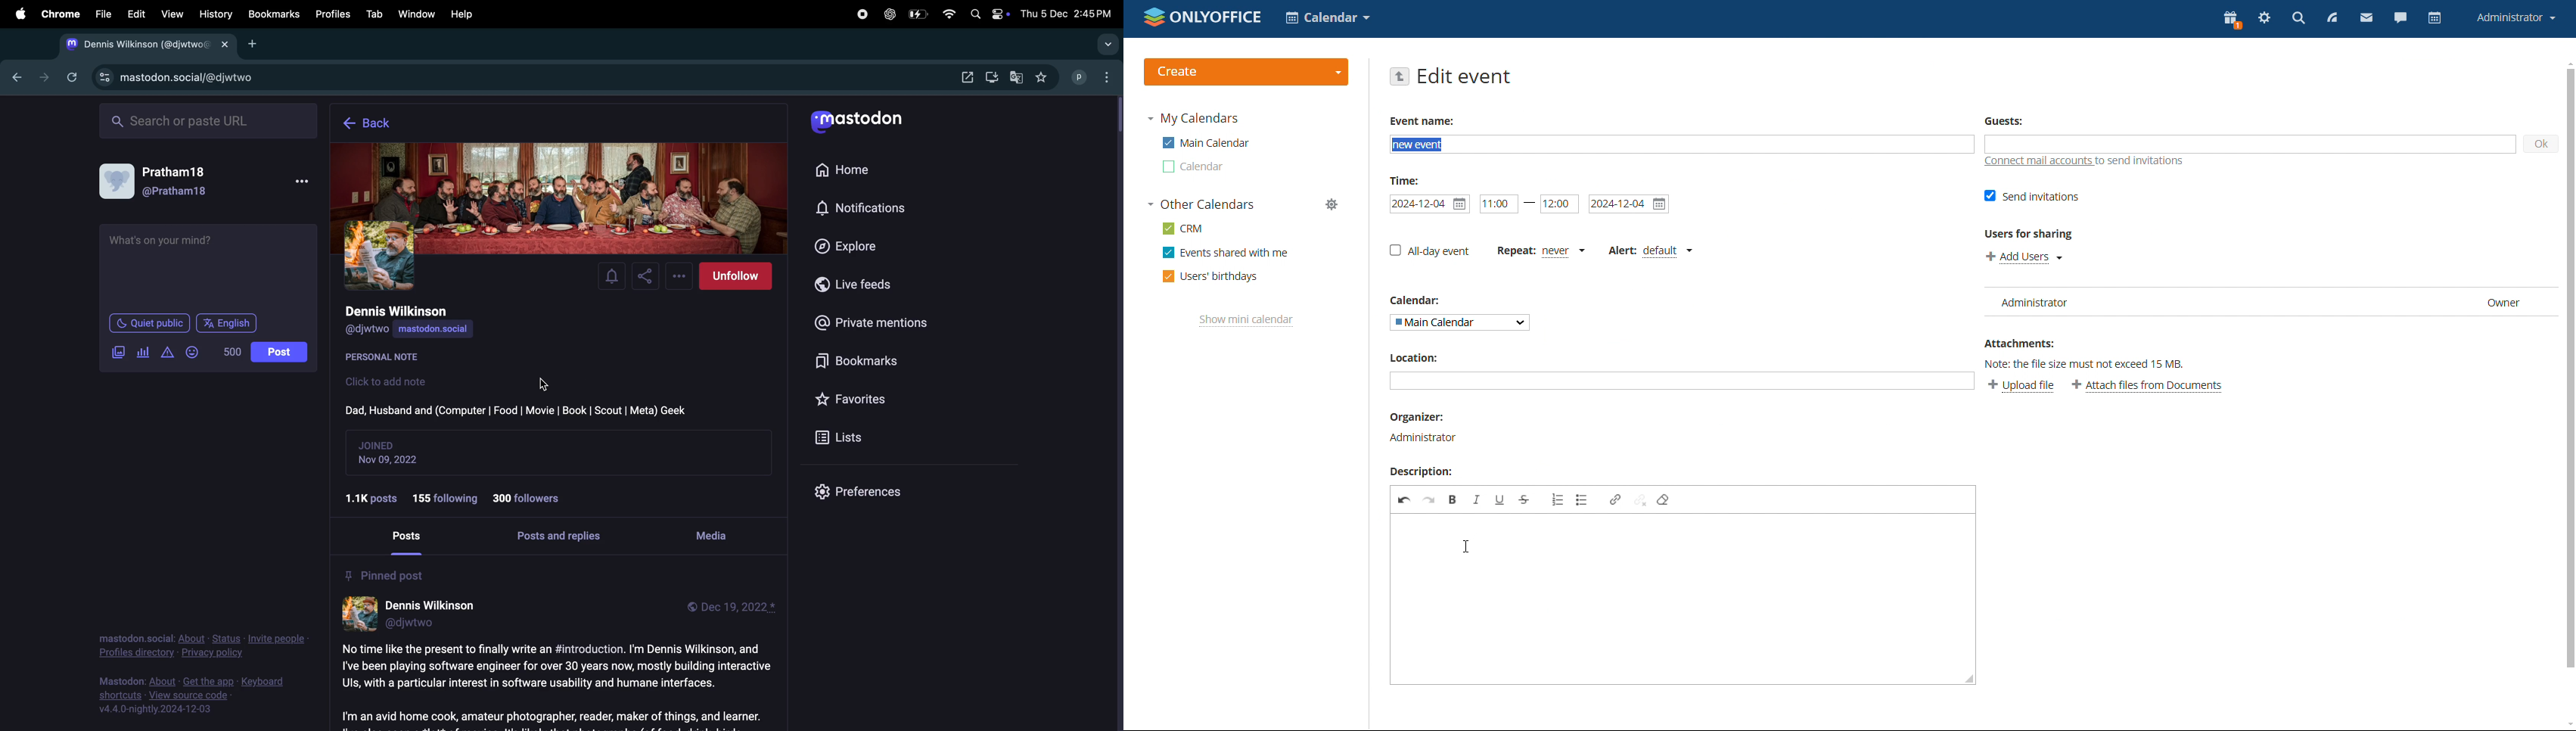  Describe the element at coordinates (278, 352) in the screenshot. I see `post` at that location.